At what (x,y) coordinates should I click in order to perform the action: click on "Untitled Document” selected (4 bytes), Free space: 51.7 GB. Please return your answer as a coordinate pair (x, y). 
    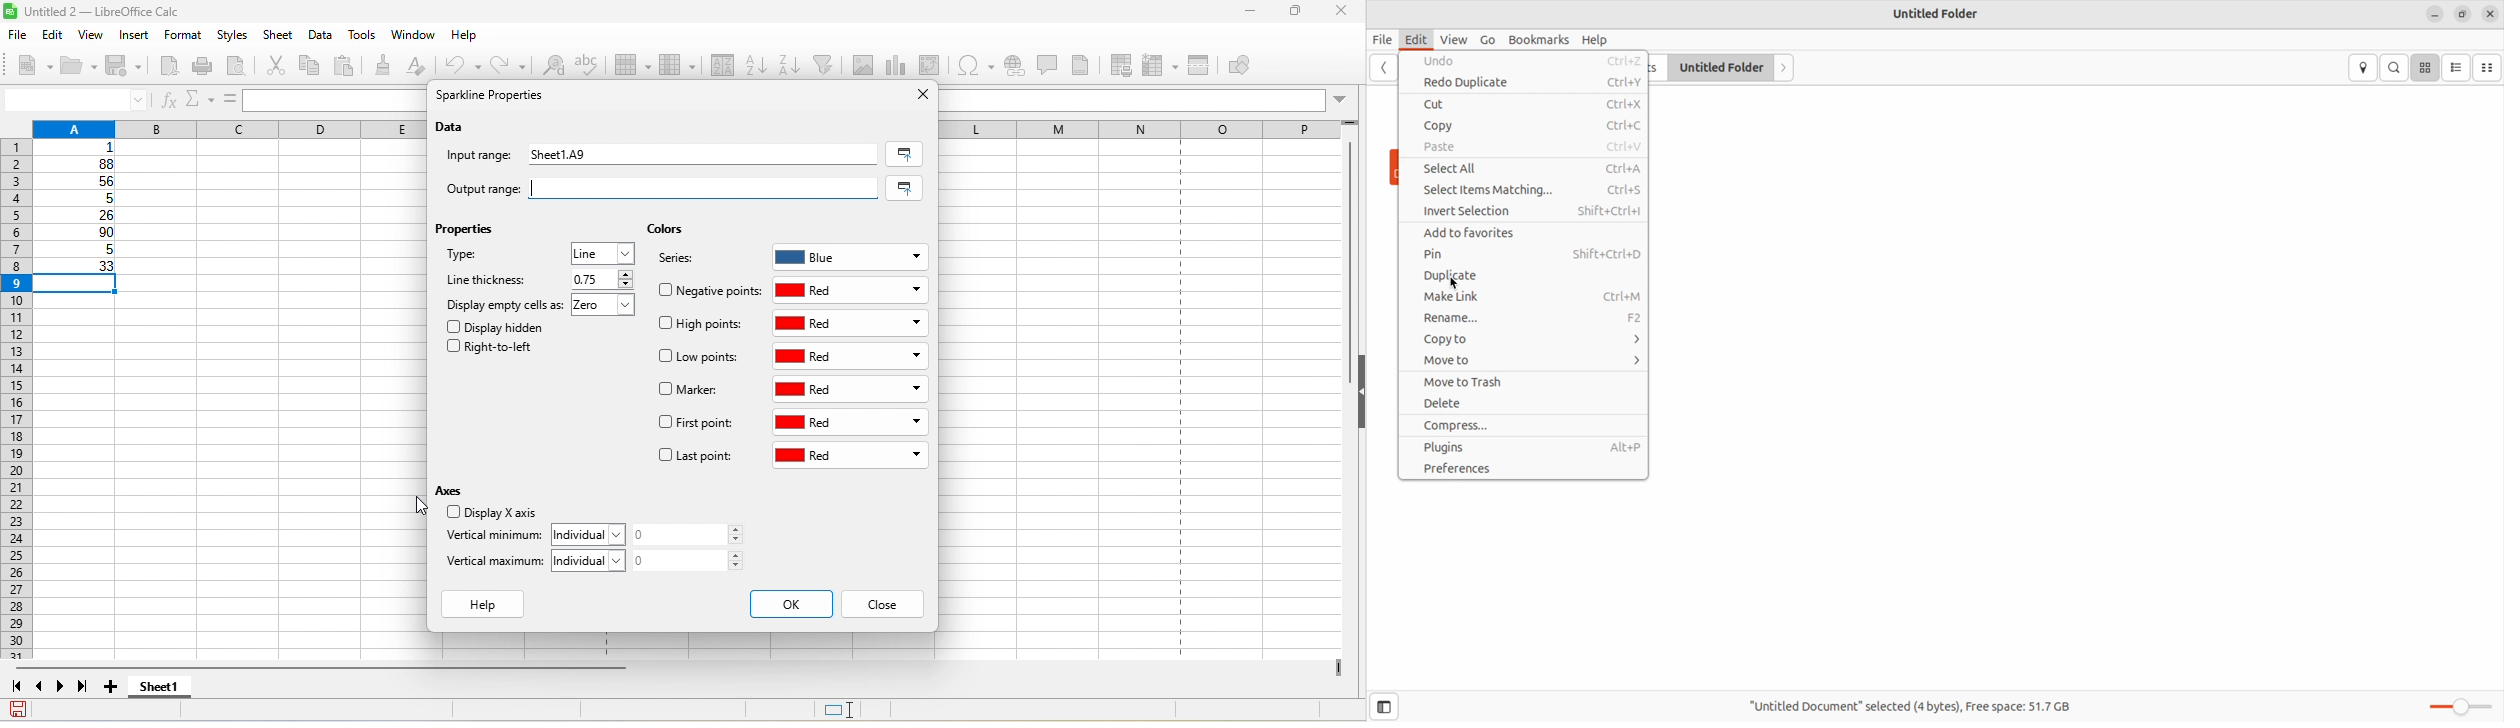
    Looking at the image, I should click on (1928, 703).